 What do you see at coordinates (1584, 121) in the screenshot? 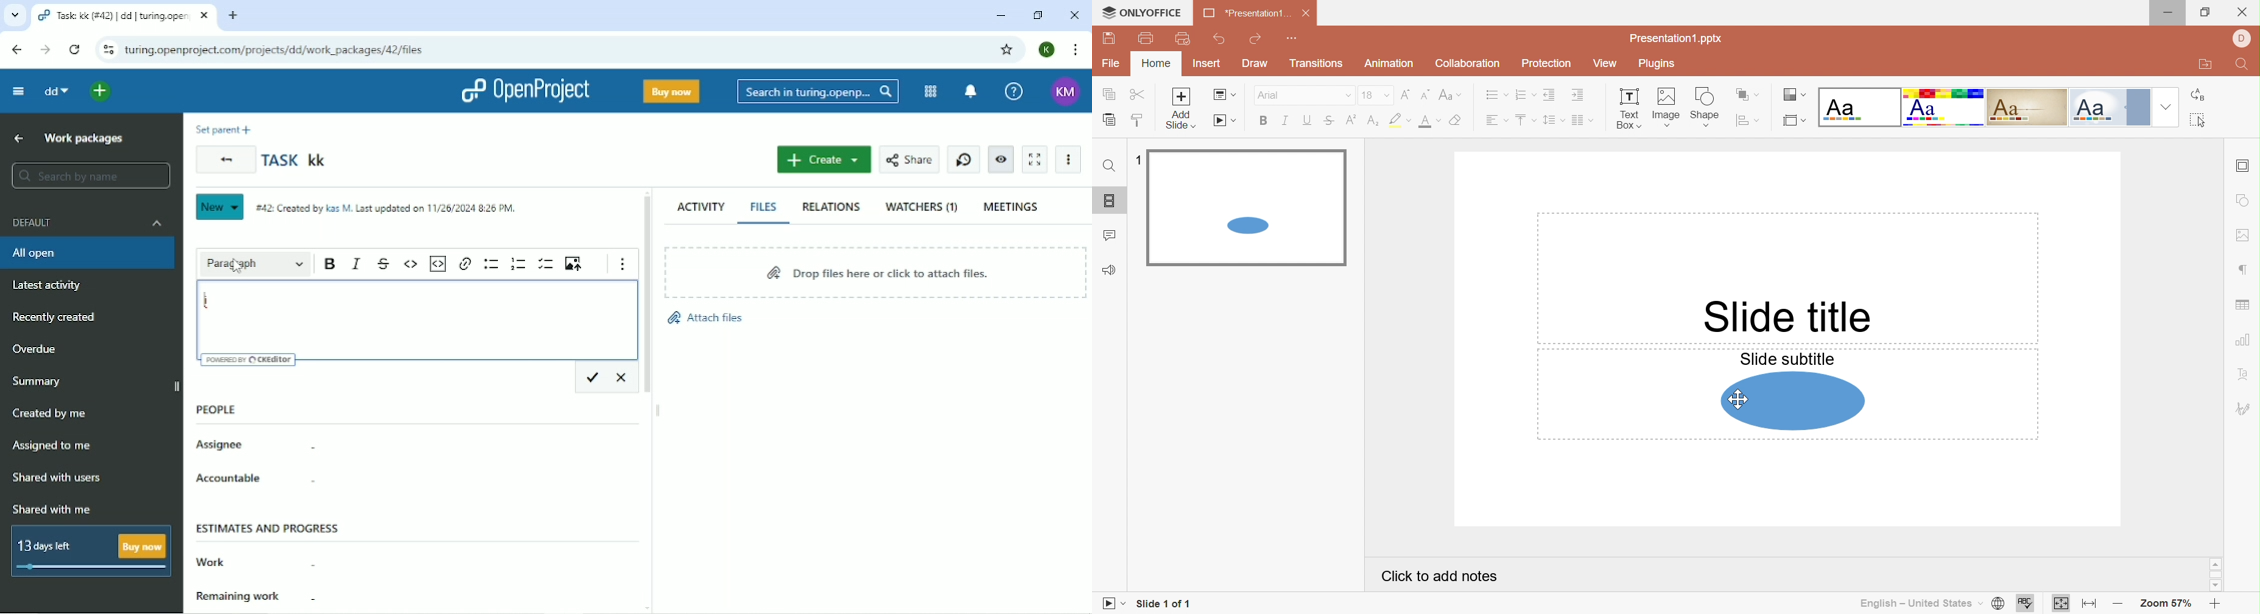
I see `Insert columns` at bounding box center [1584, 121].